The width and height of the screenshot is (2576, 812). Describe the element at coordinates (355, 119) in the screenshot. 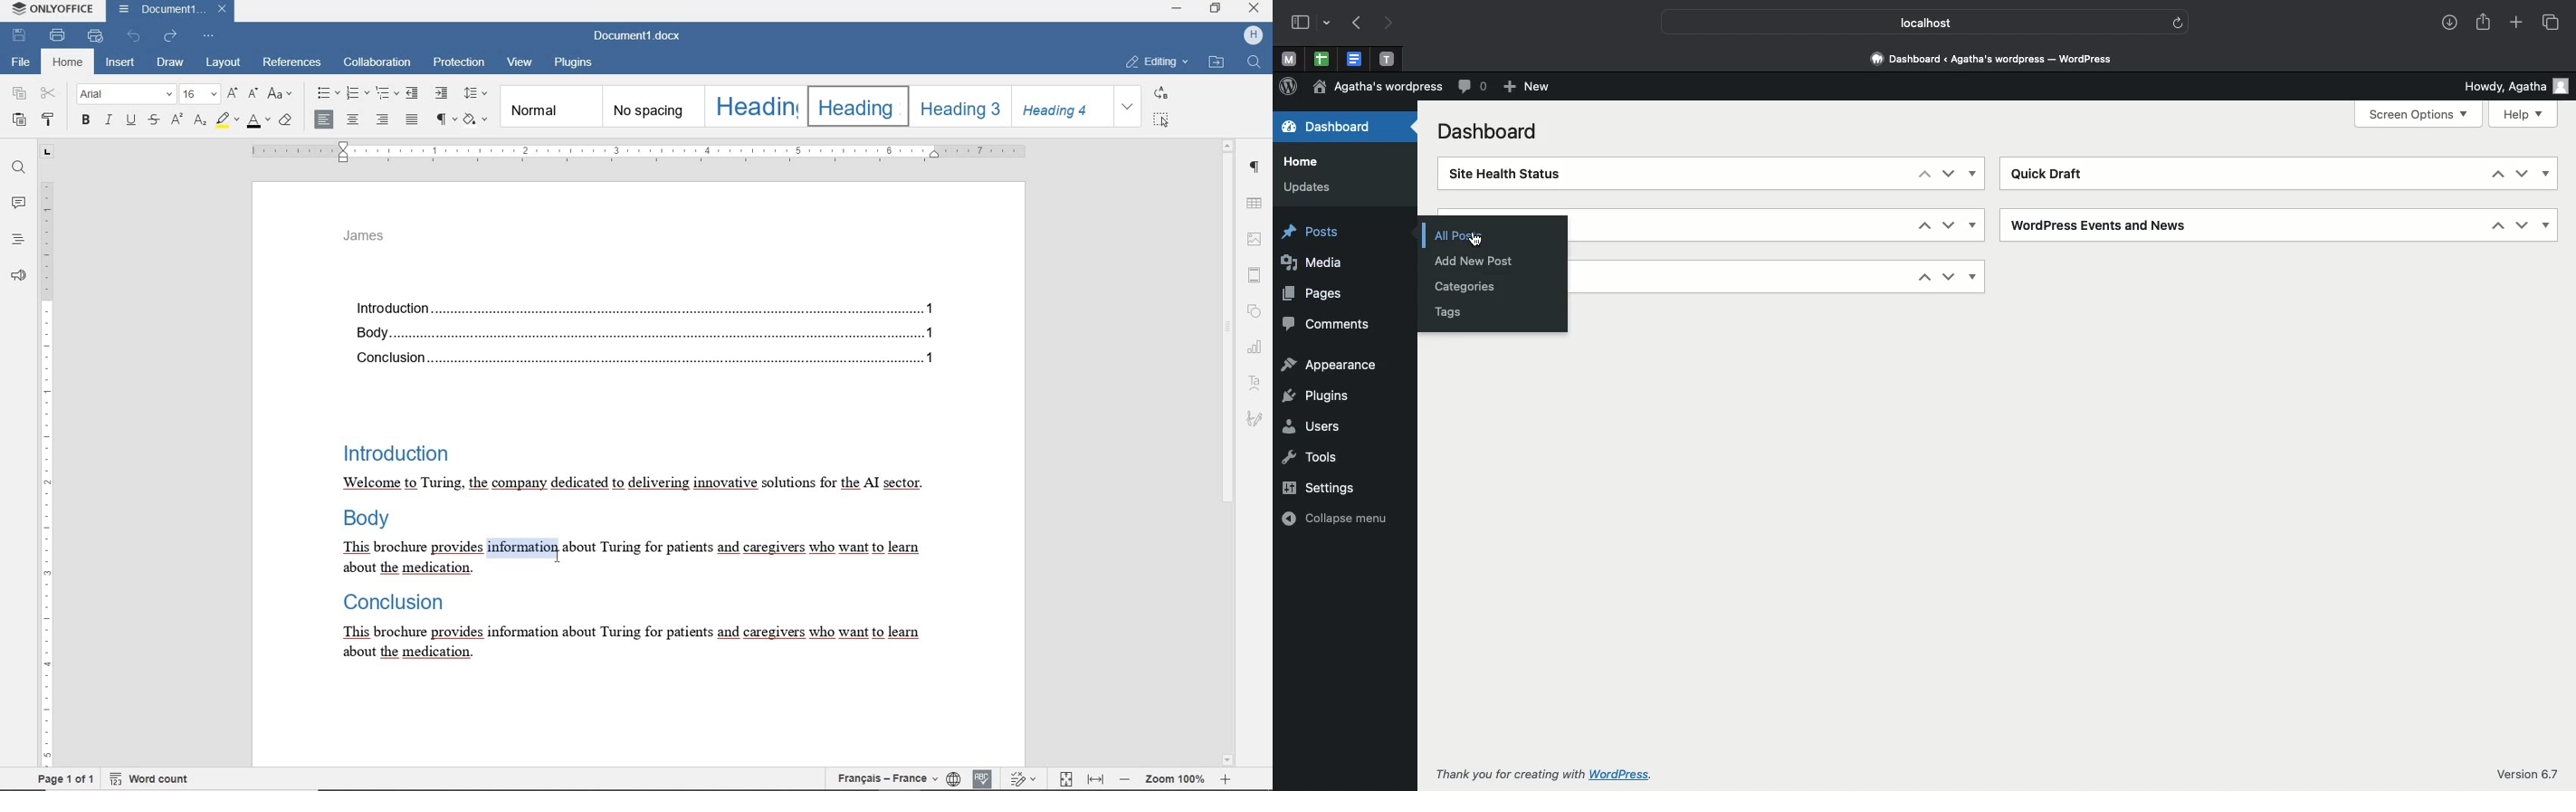

I see `ALIGN CENTER` at that location.